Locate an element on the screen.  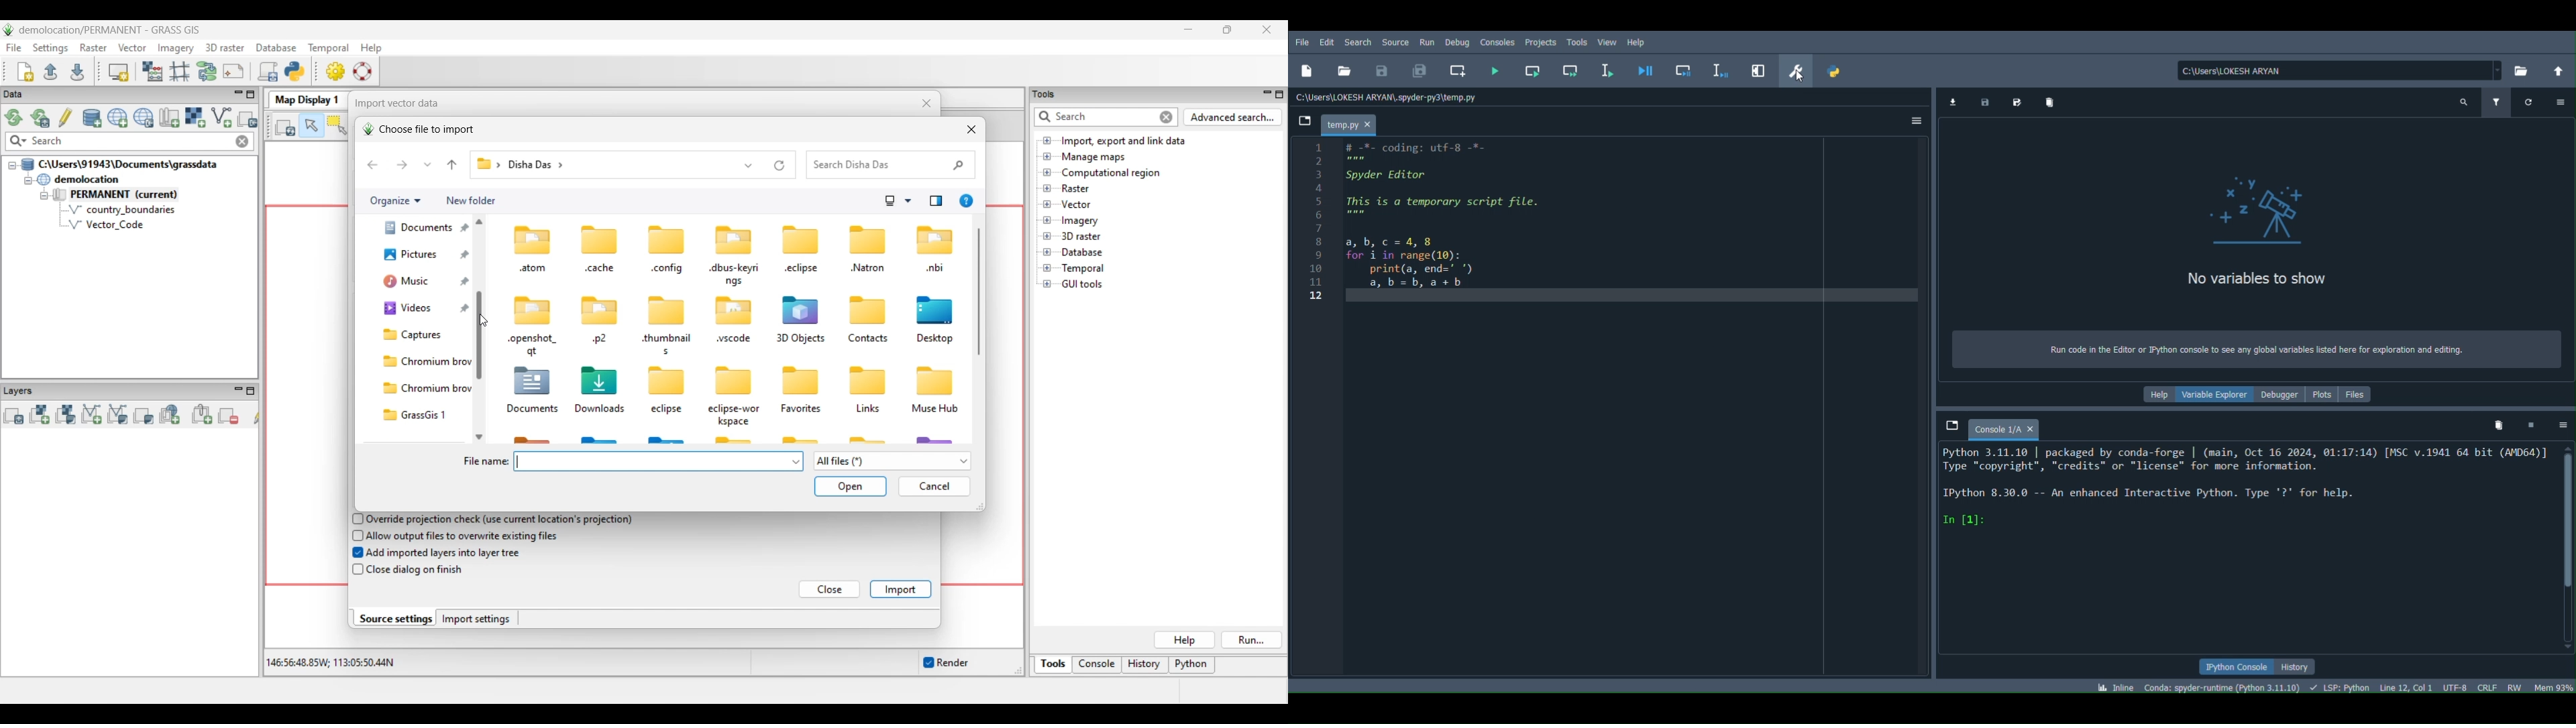
Interrupt kernel is located at coordinates (2532, 426).